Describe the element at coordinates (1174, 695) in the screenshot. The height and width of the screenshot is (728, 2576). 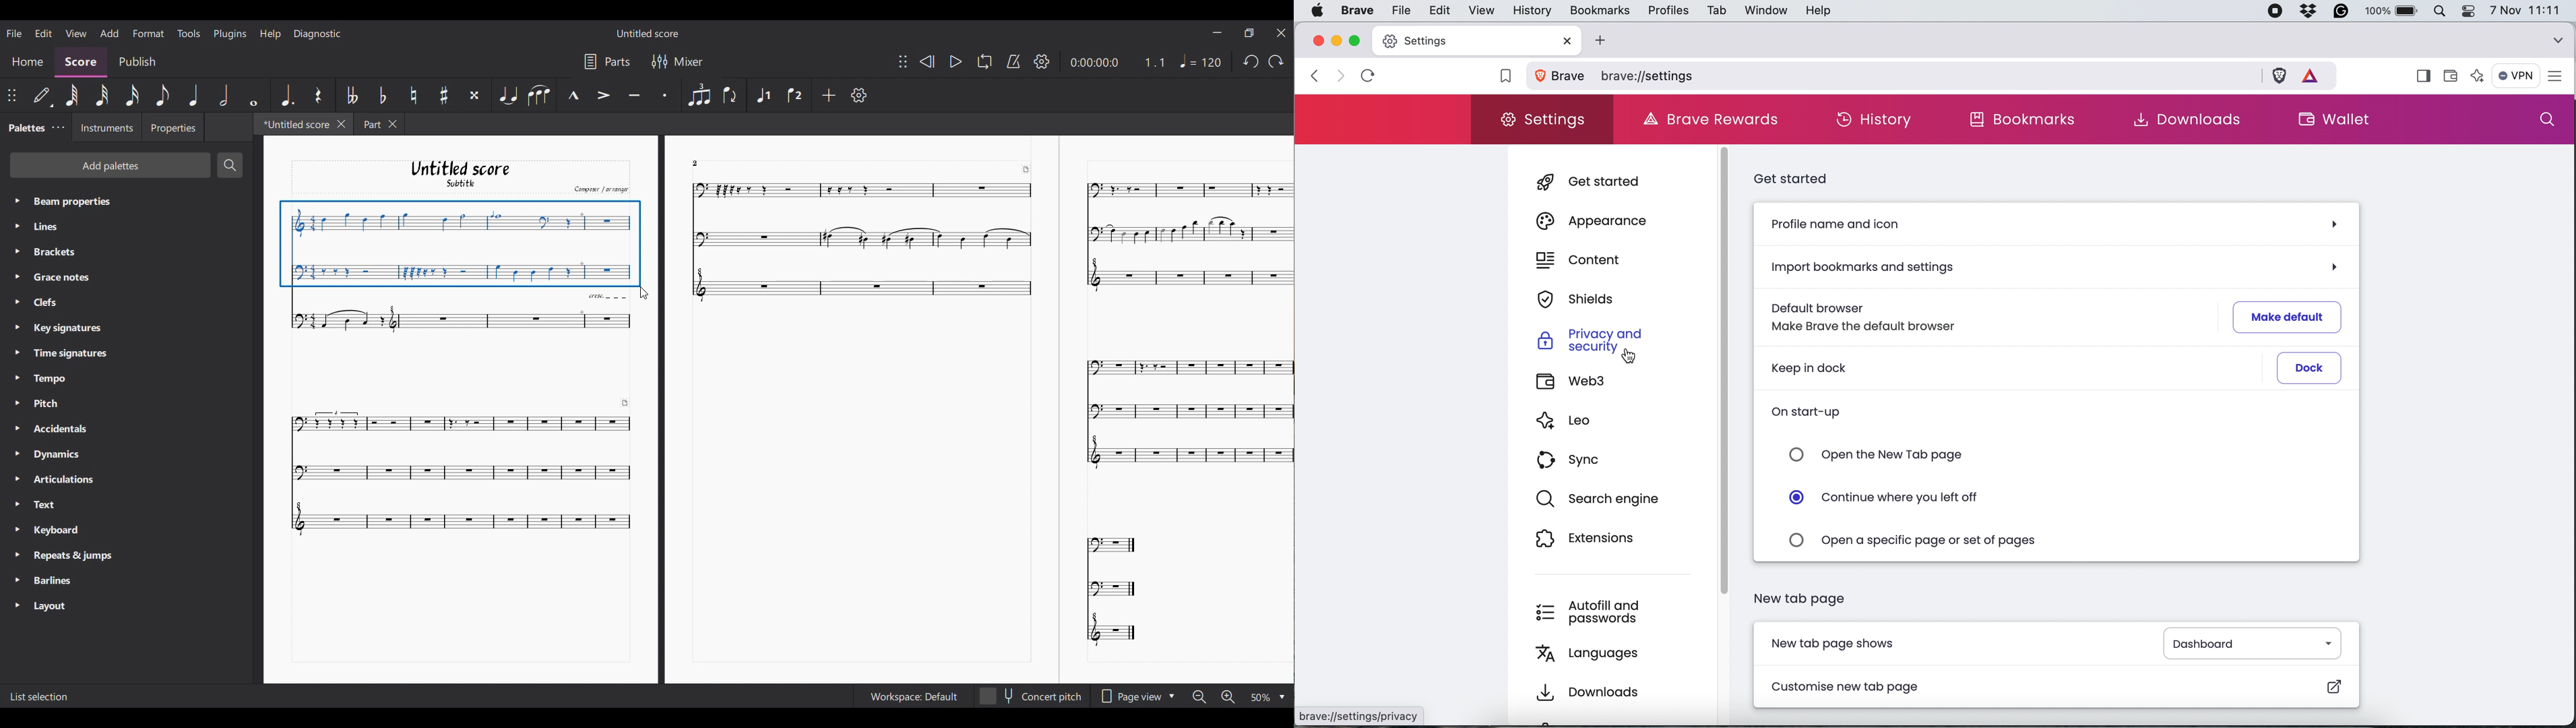
I see `Drop down` at that location.